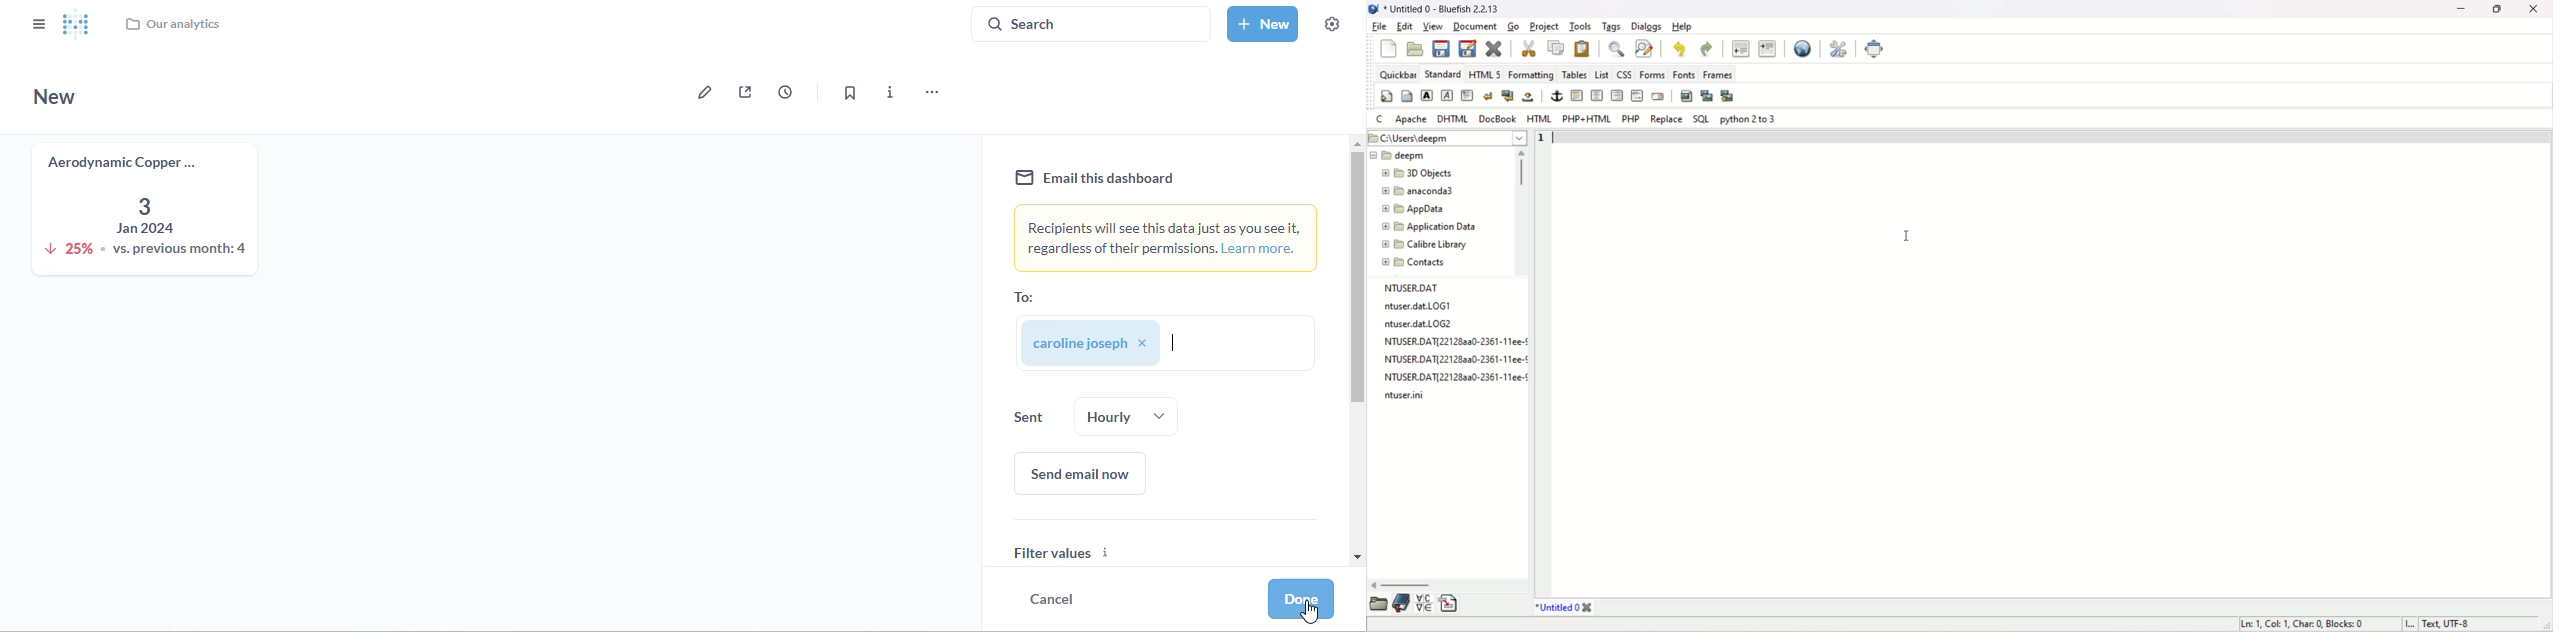 The image size is (2576, 644). I want to click on close, so click(1495, 48).